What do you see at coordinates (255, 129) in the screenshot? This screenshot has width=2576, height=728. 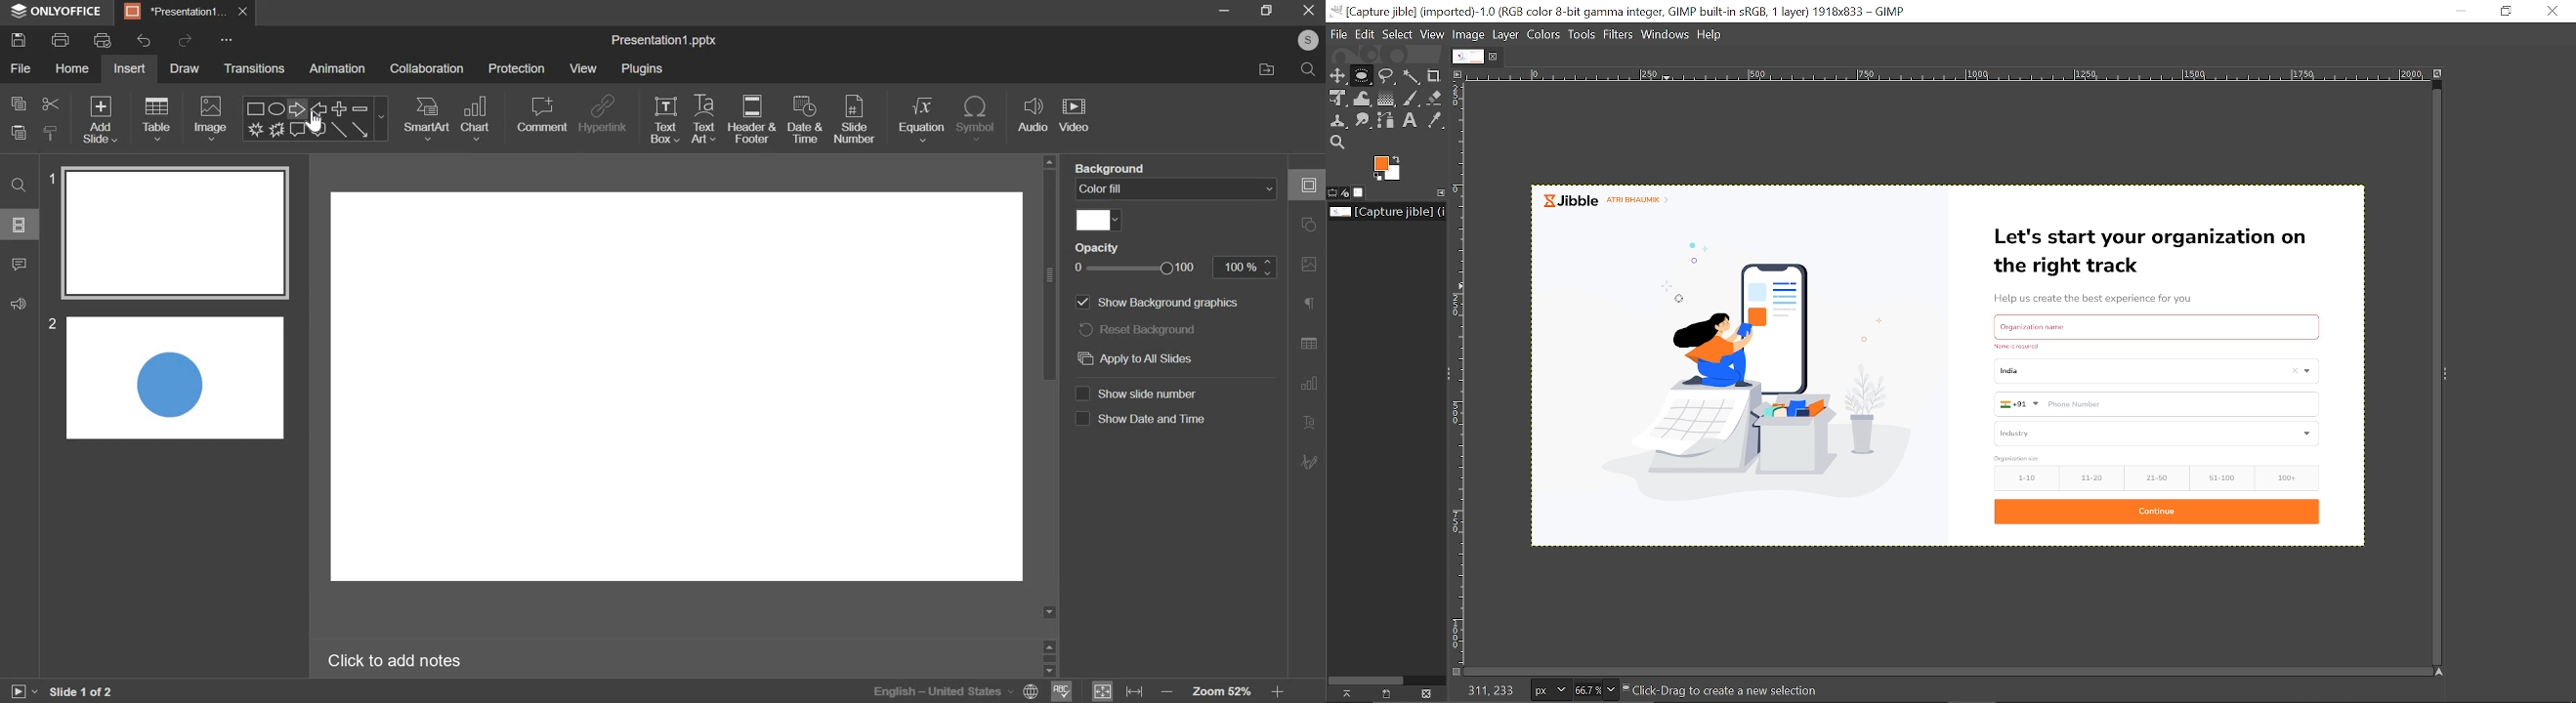 I see `Explosion 1` at bounding box center [255, 129].